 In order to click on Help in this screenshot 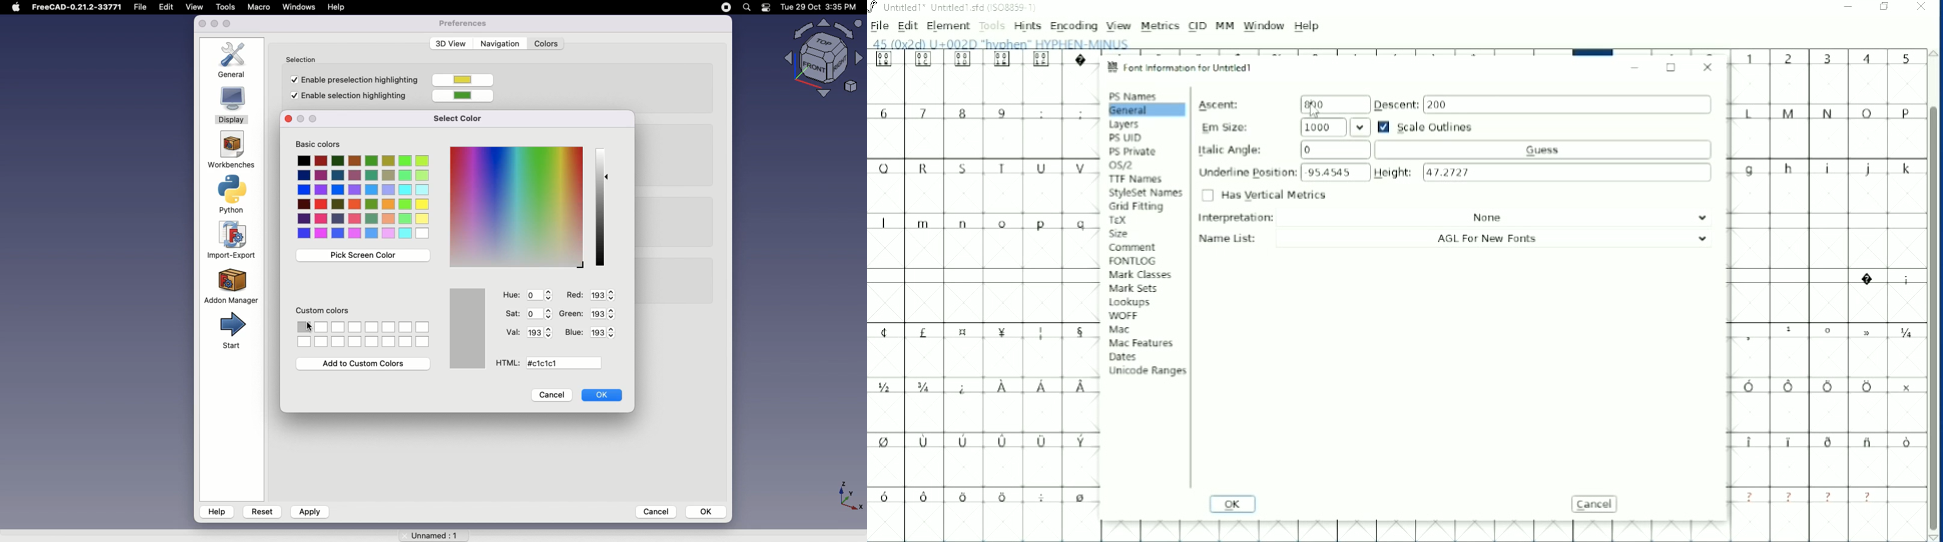, I will do `click(338, 7)`.